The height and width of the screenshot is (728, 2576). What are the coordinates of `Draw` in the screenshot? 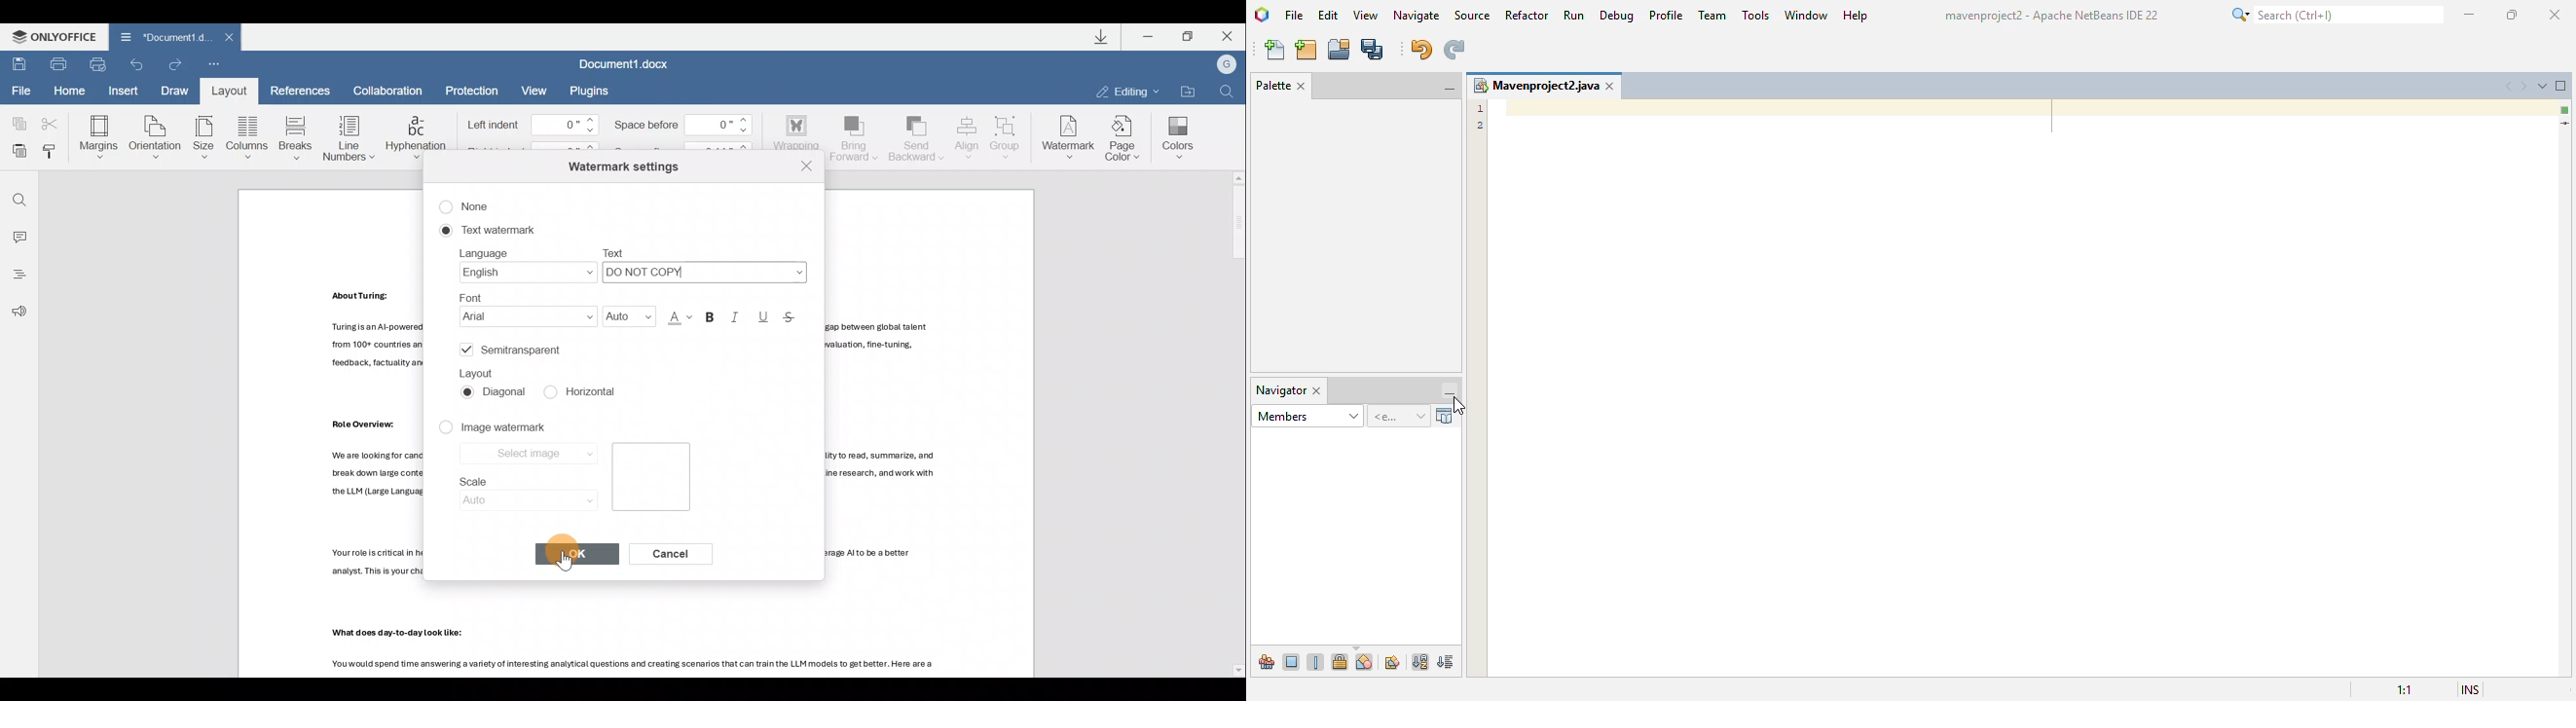 It's located at (175, 92).